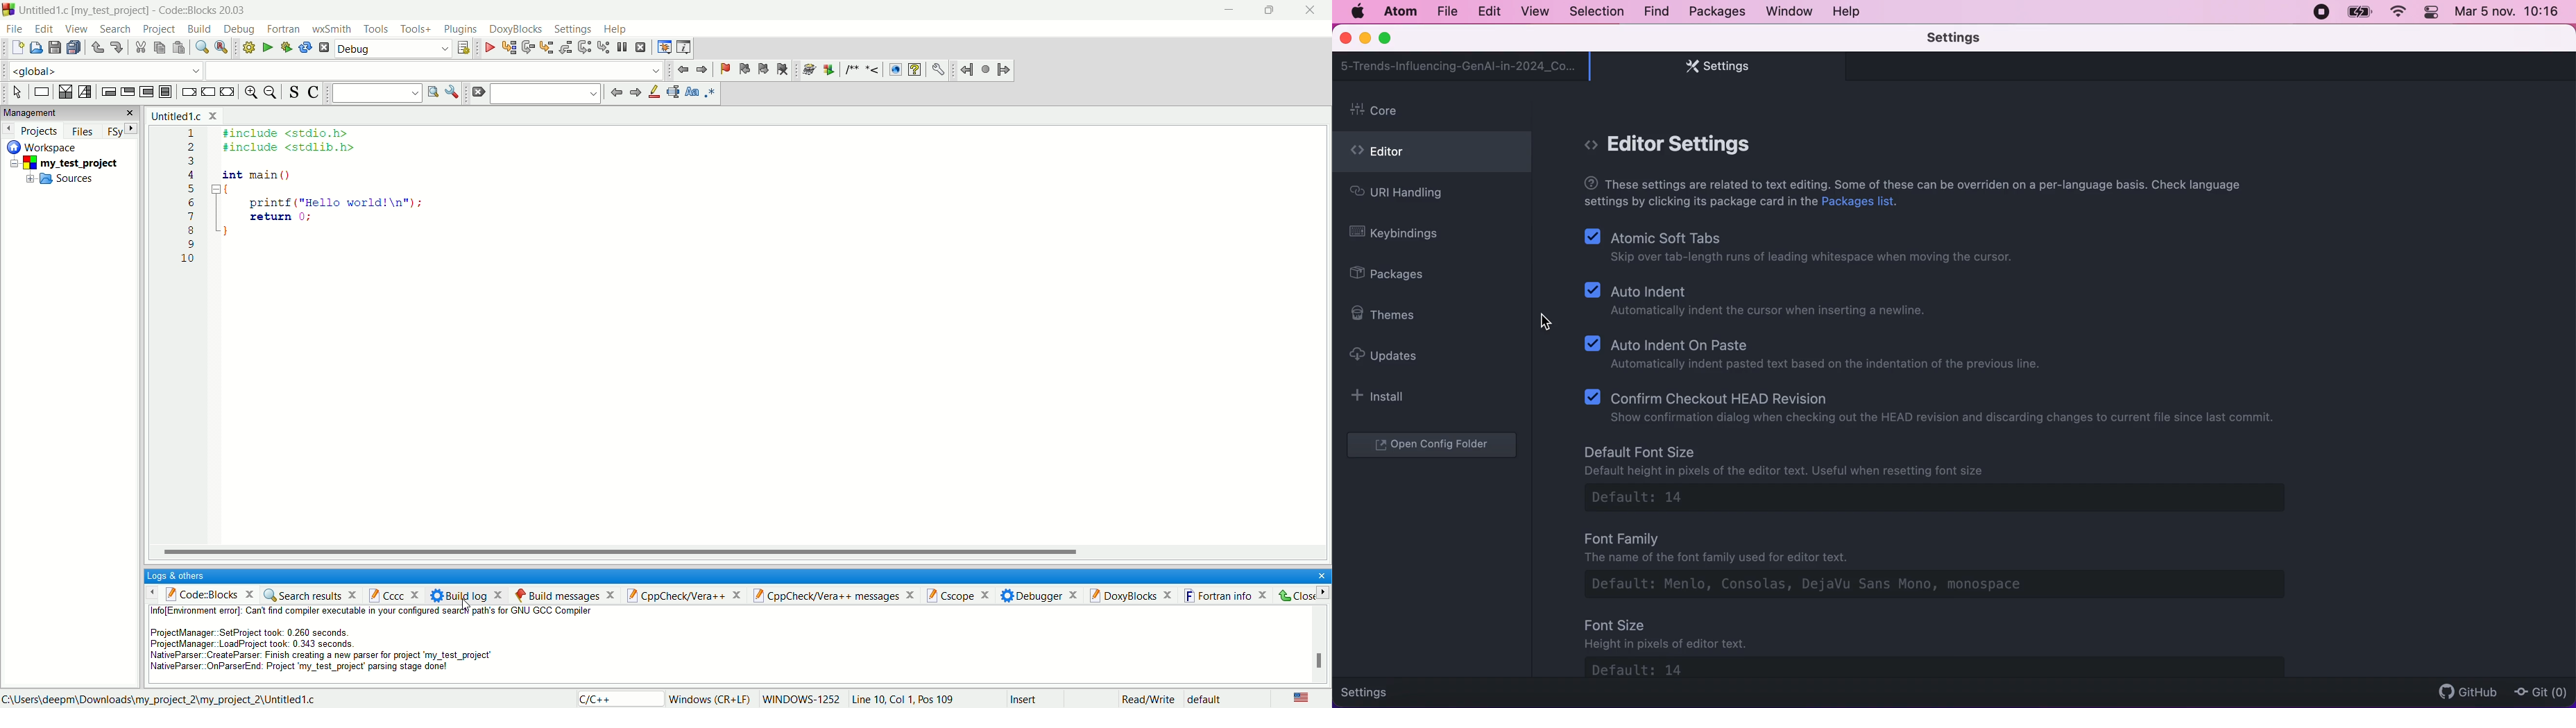 Image resolution: width=2576 pixels, height=728 pixels. What do you see at coordinates (463, 48) in the screenshot?
I see `elect target dialog` at bounding box center [463, 48].